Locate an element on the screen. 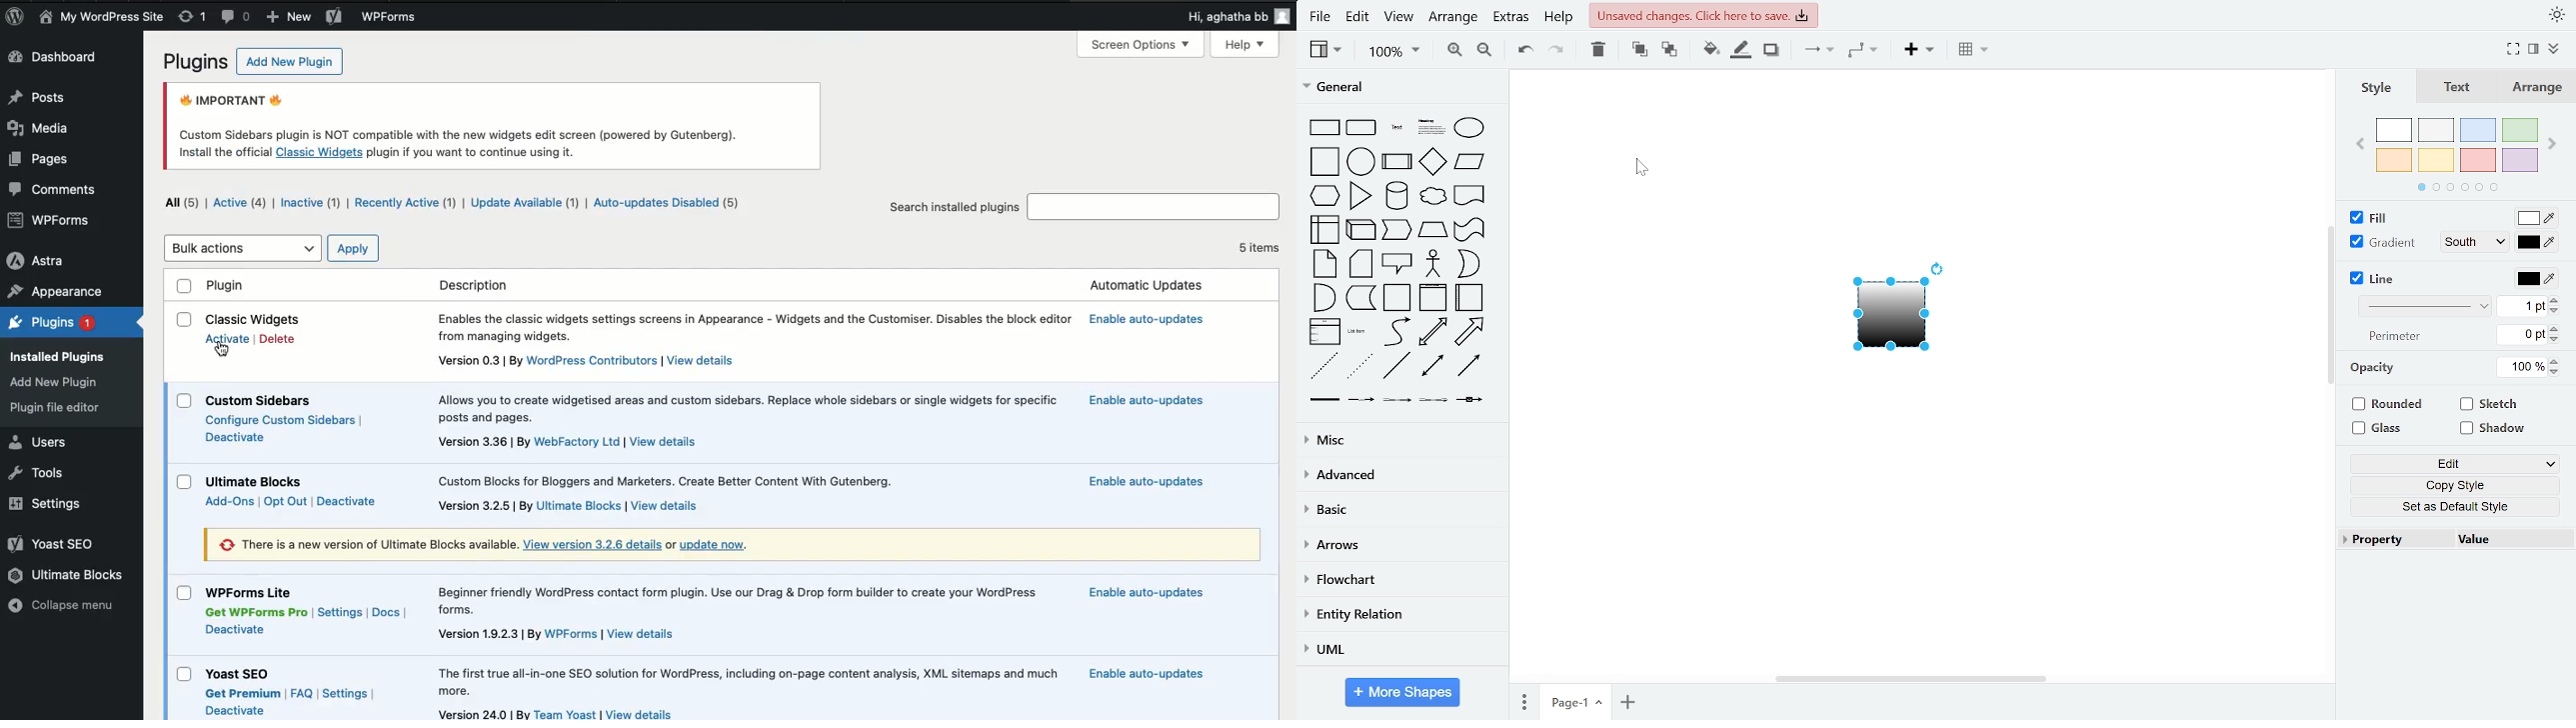  Collapse menu is located at coordinates (66, 605).